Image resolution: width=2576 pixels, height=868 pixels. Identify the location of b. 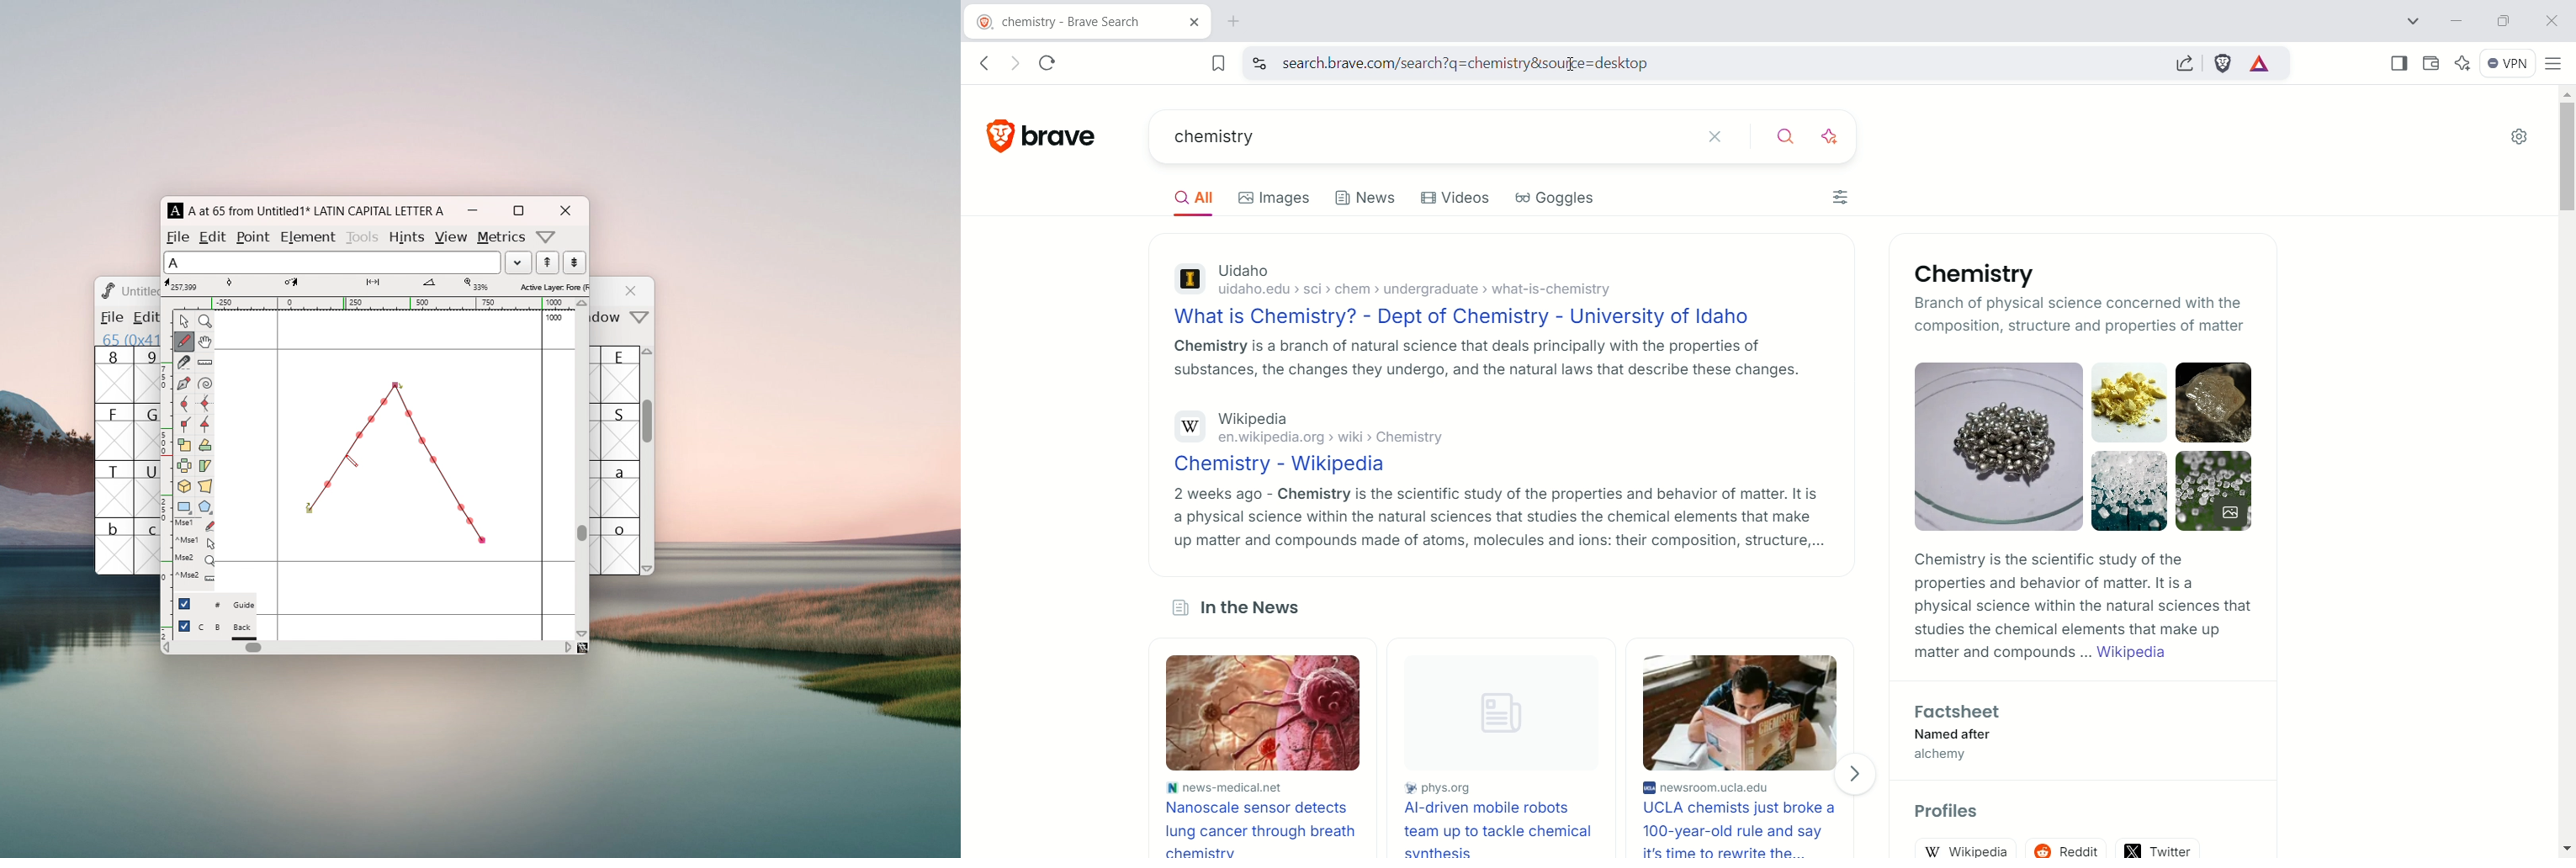
(114, 546).